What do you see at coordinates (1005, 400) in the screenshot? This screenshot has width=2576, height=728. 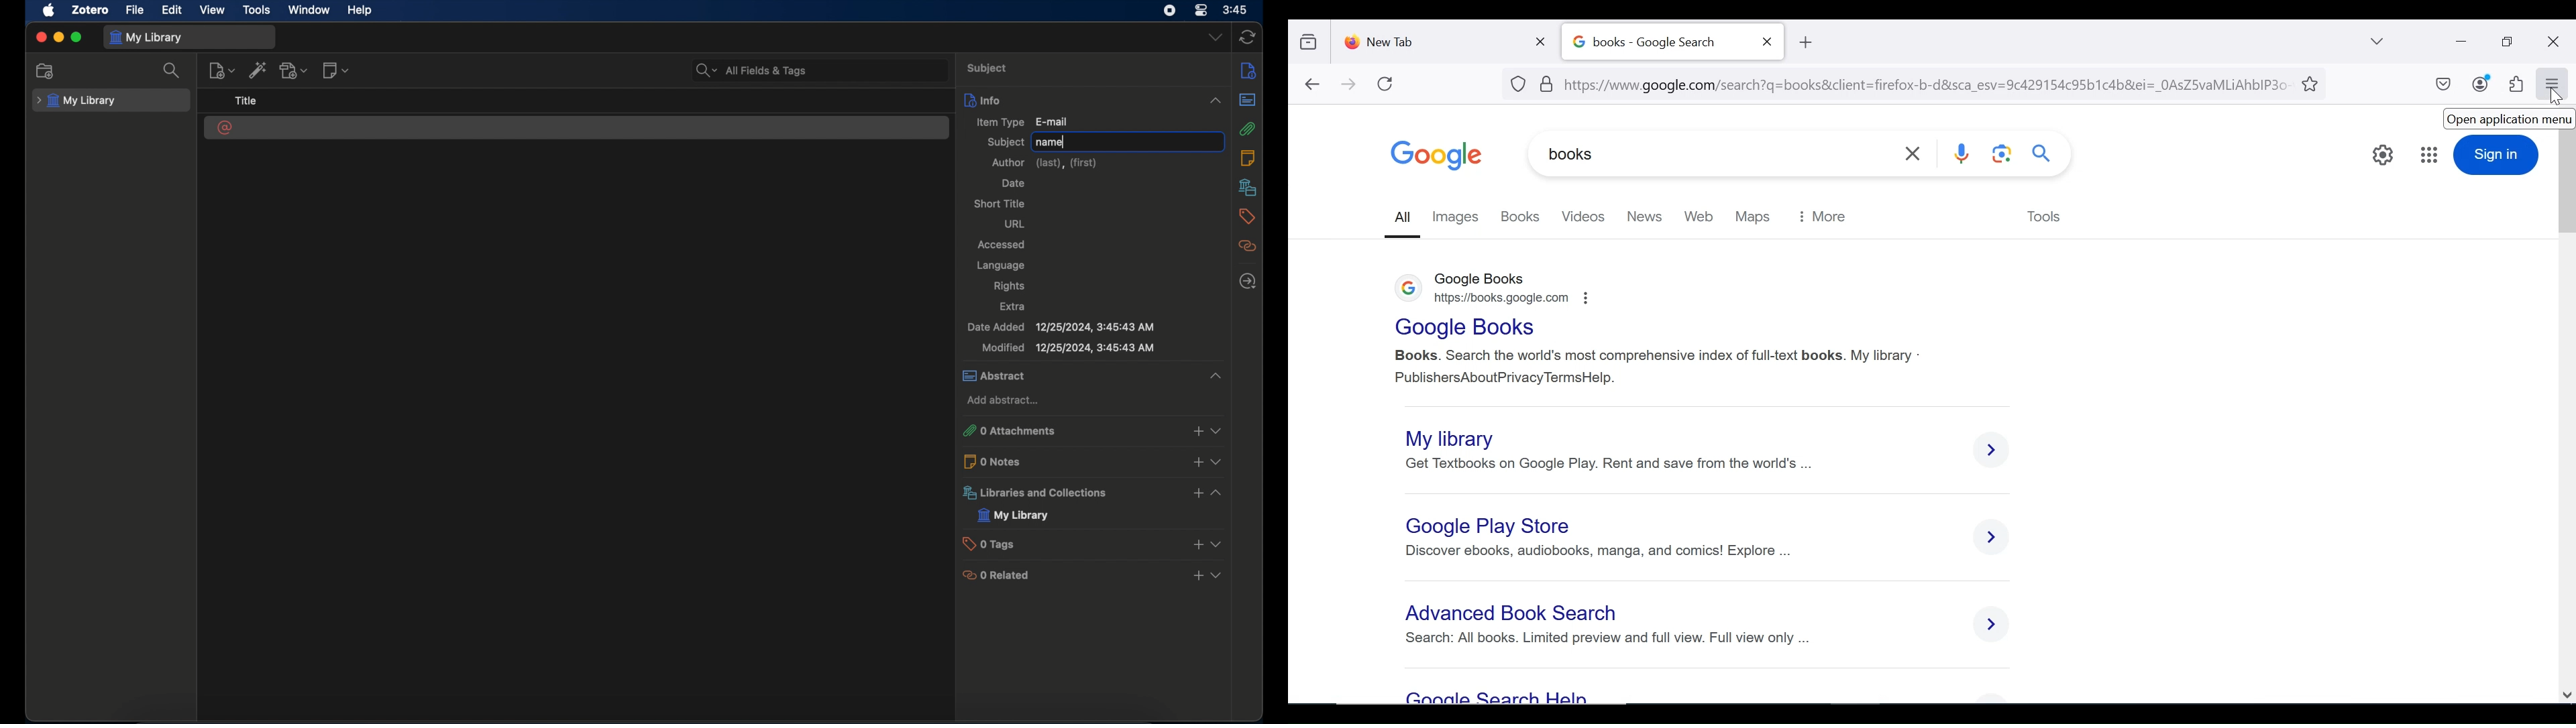 I see `add abstract` at bounding box center [1005, 400].